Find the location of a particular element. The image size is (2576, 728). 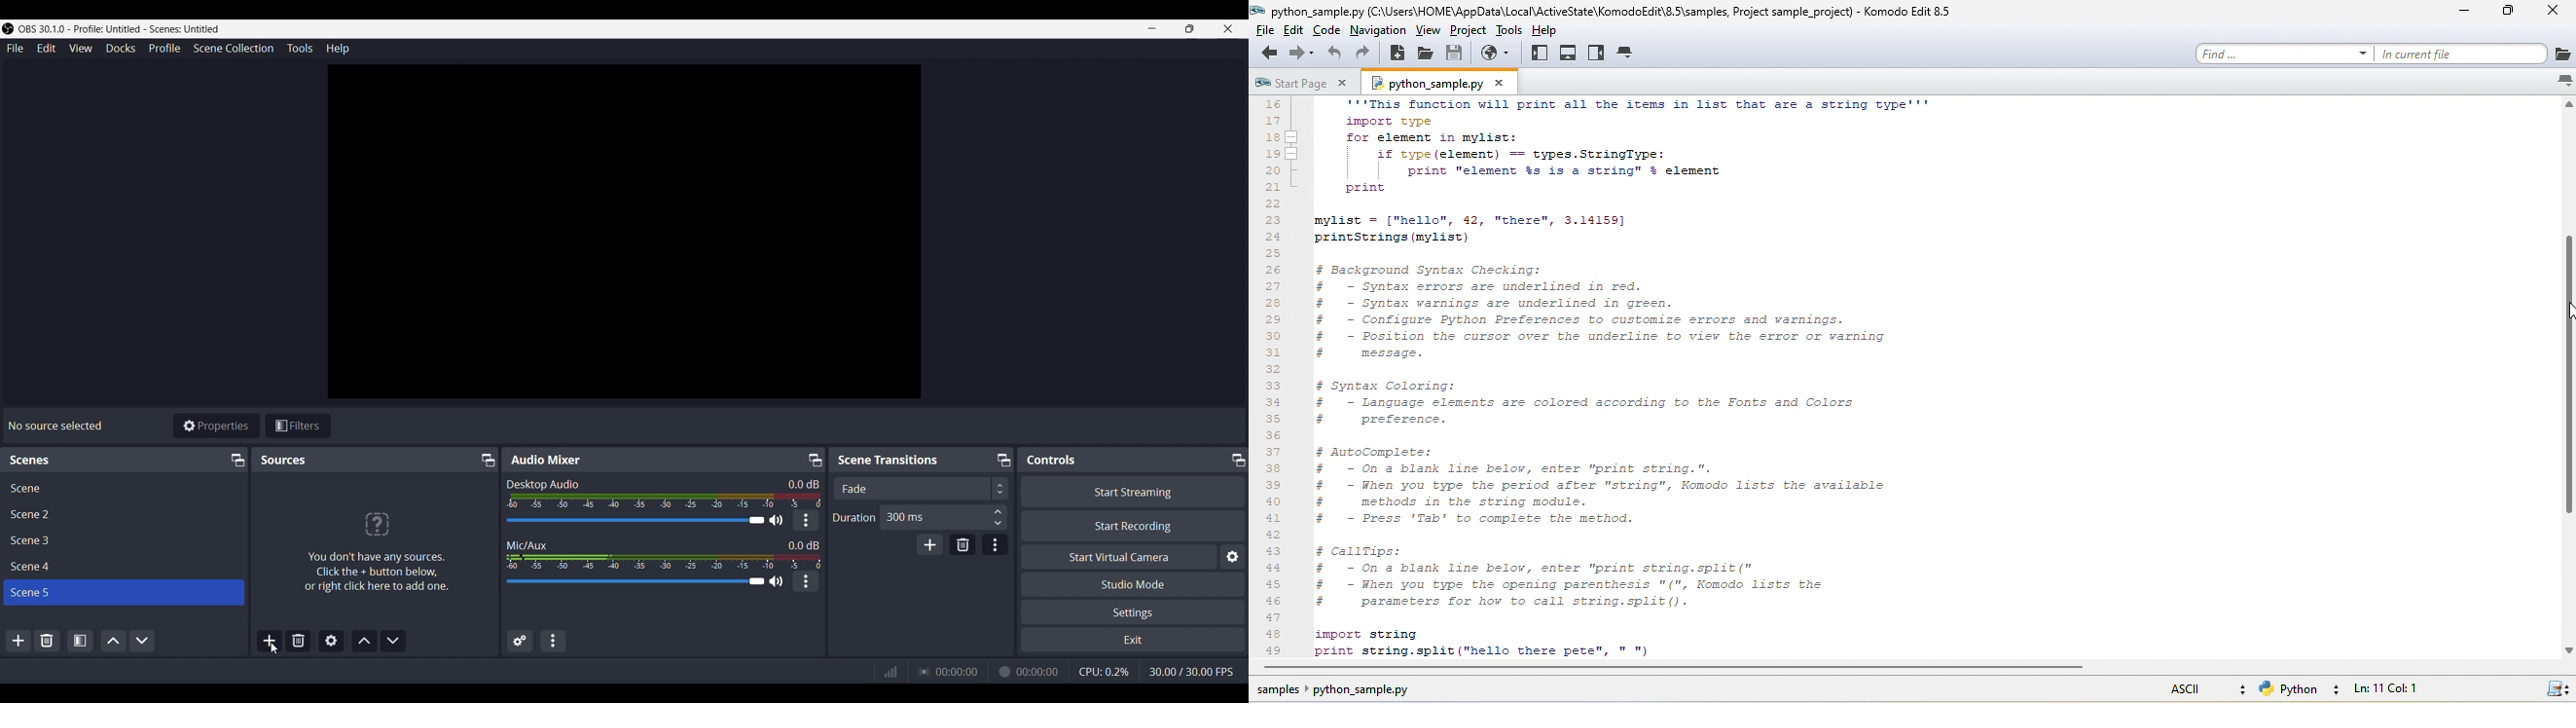

Audio Mixer Menu is located at coordinates (554, 641).